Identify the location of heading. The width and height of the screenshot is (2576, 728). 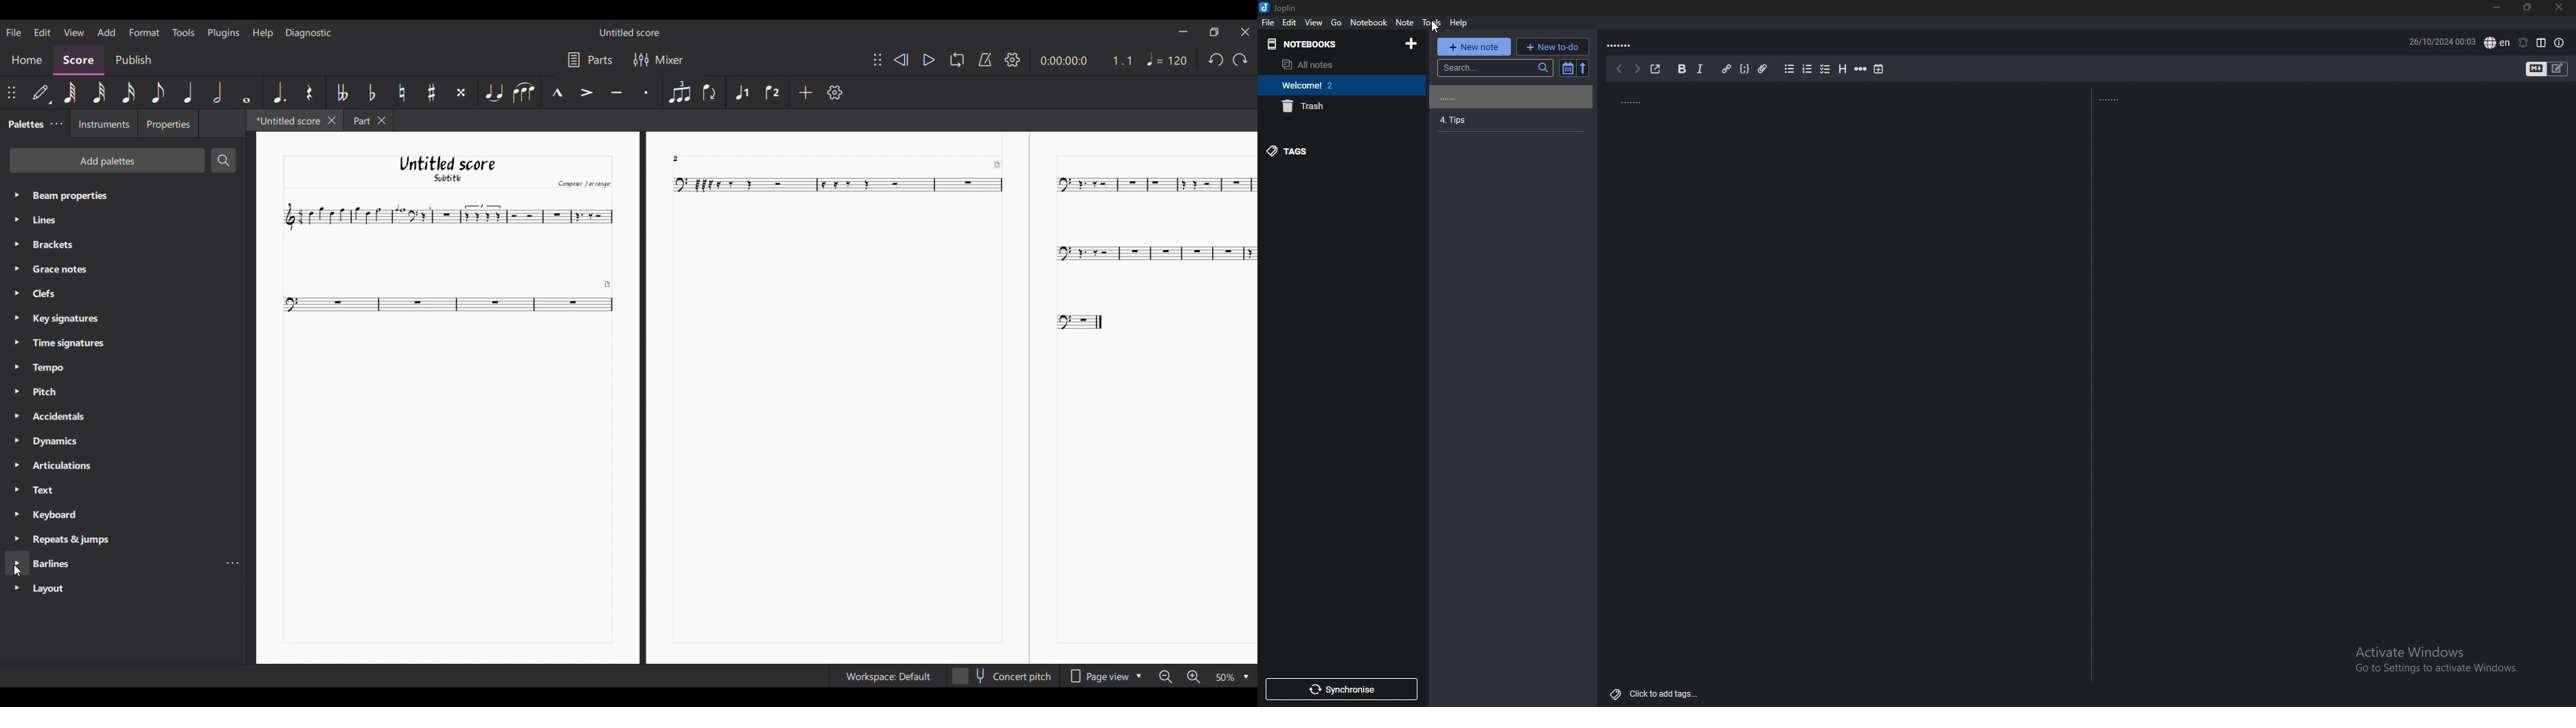
(1843, 69).